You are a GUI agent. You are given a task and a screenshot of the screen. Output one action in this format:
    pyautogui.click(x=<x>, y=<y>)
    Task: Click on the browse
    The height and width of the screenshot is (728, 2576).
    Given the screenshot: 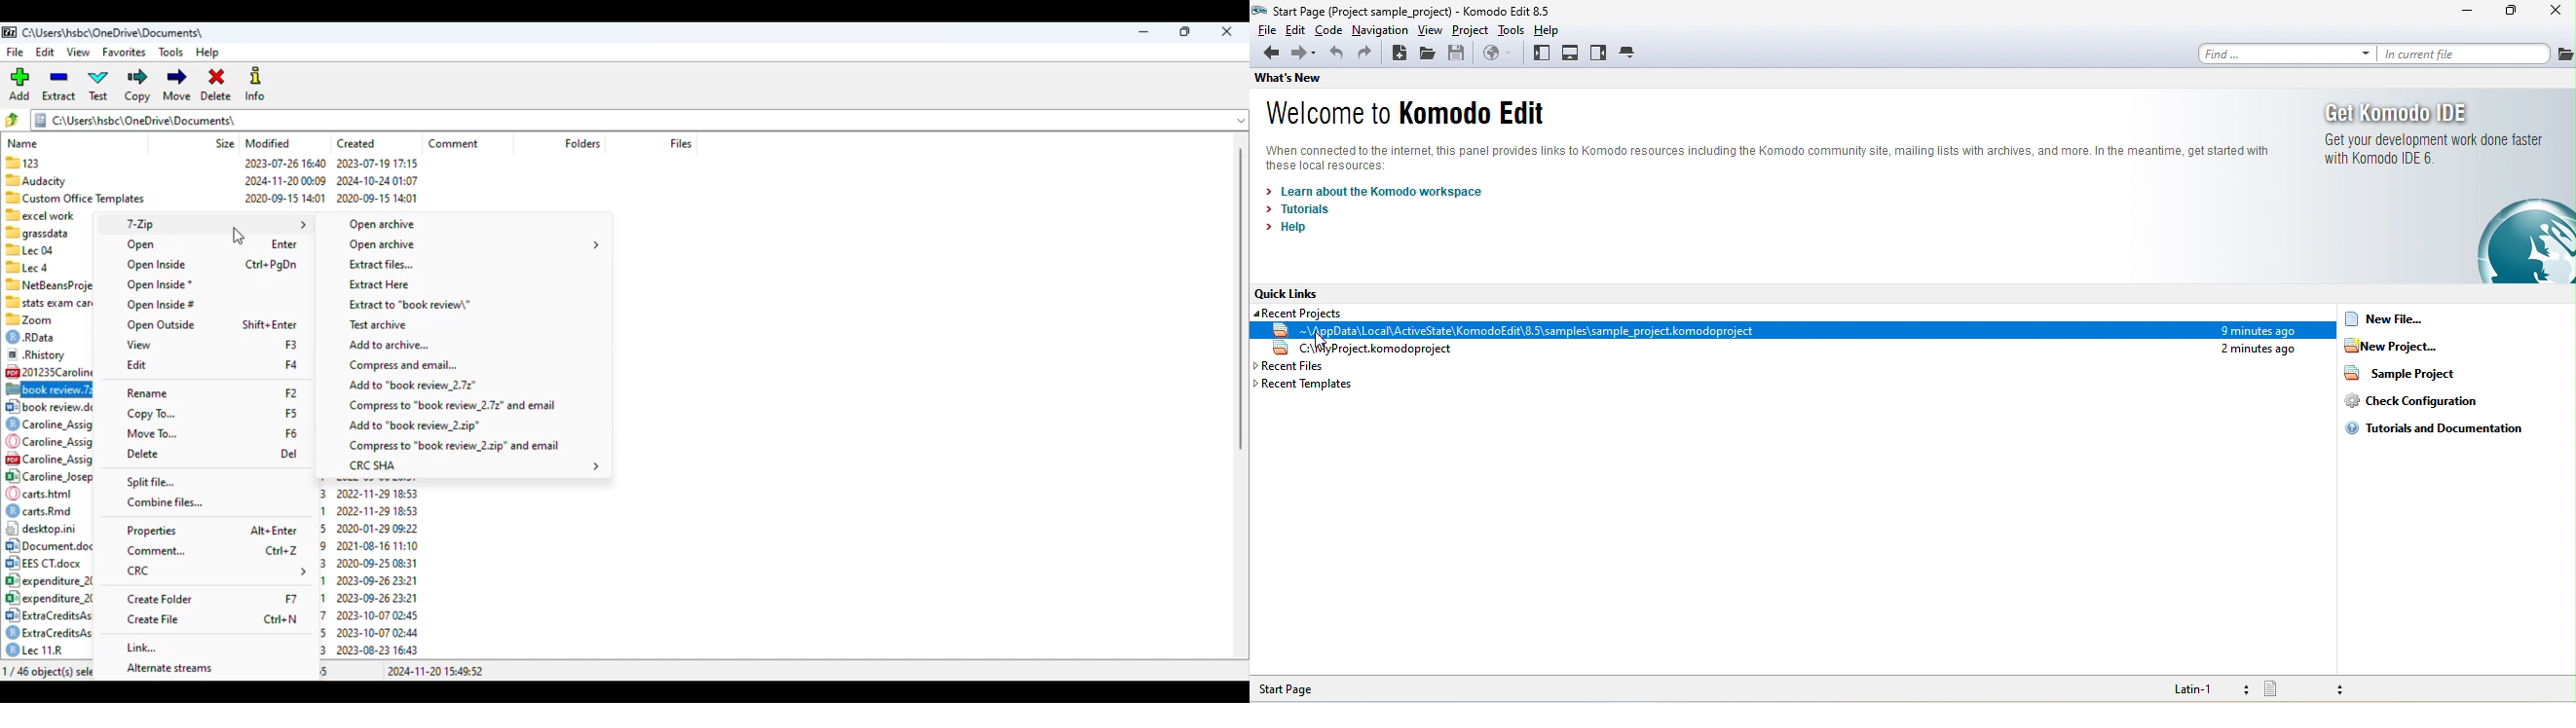 What is the action you would take?
    pyautogui.click(x=1498, y=52)
    